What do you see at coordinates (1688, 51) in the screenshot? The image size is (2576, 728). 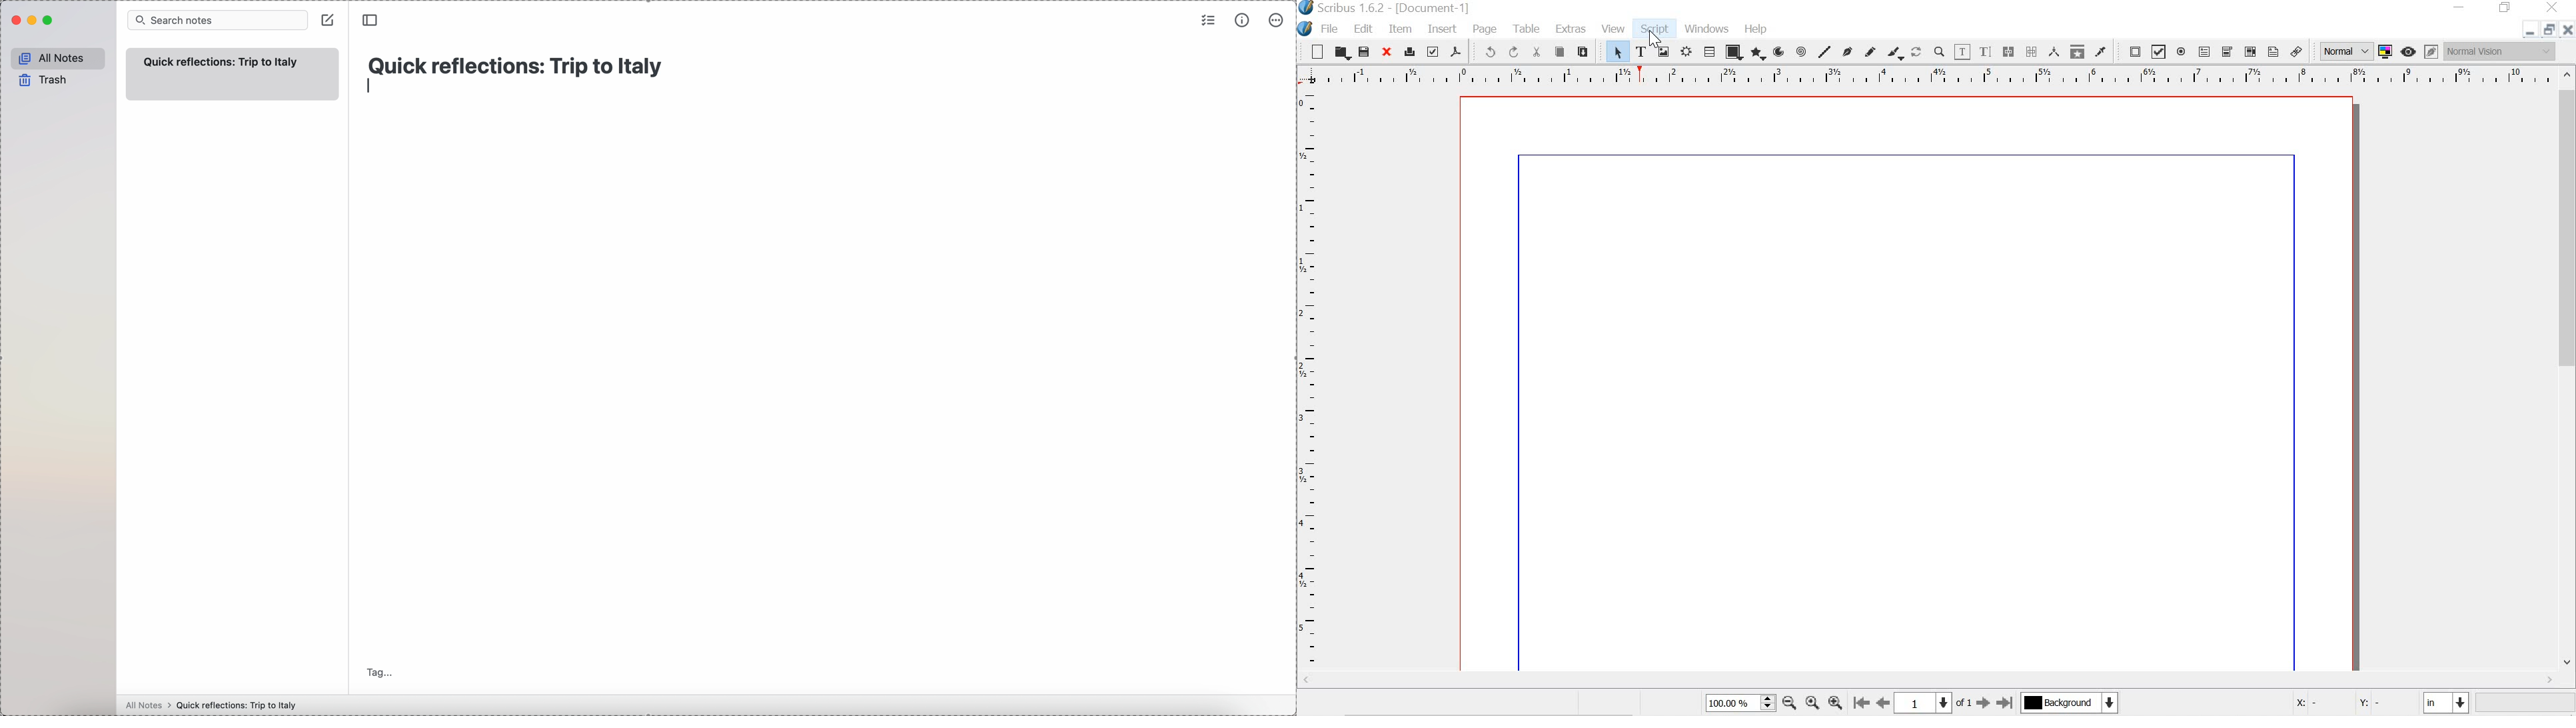 I see `render frame` at bounding box center [1688, 51].